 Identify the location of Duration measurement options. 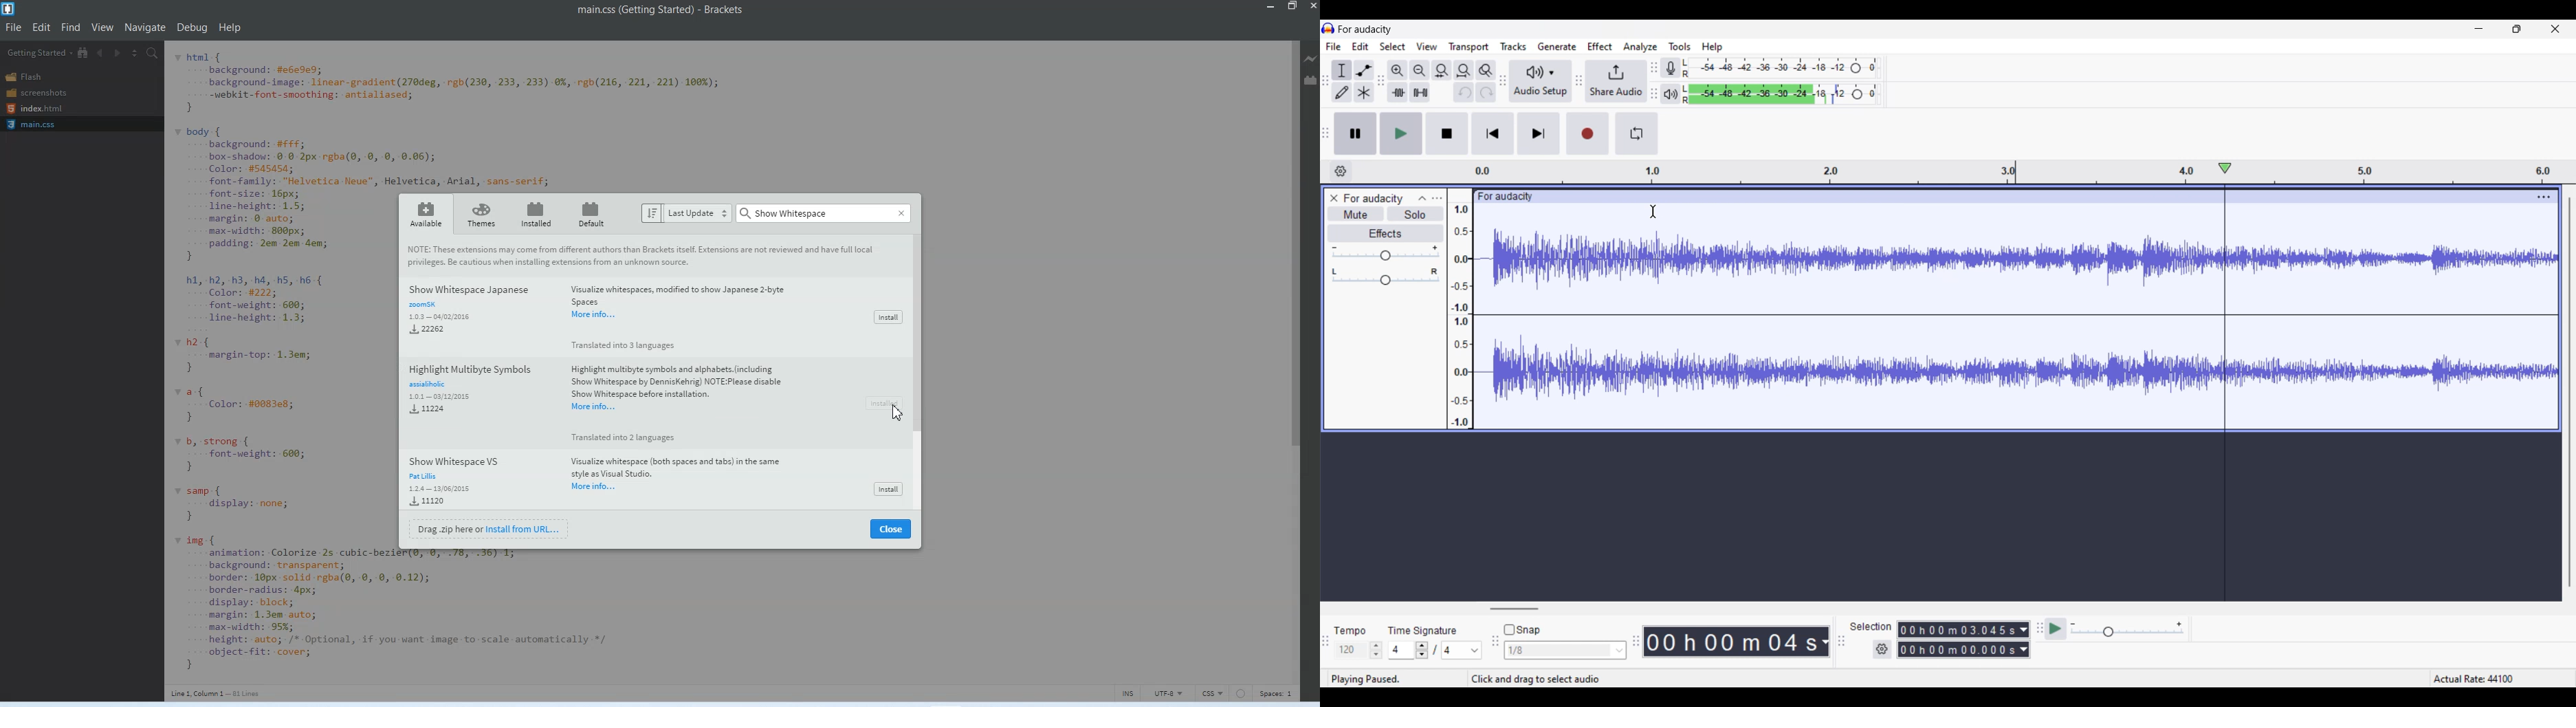
(1824, 642).